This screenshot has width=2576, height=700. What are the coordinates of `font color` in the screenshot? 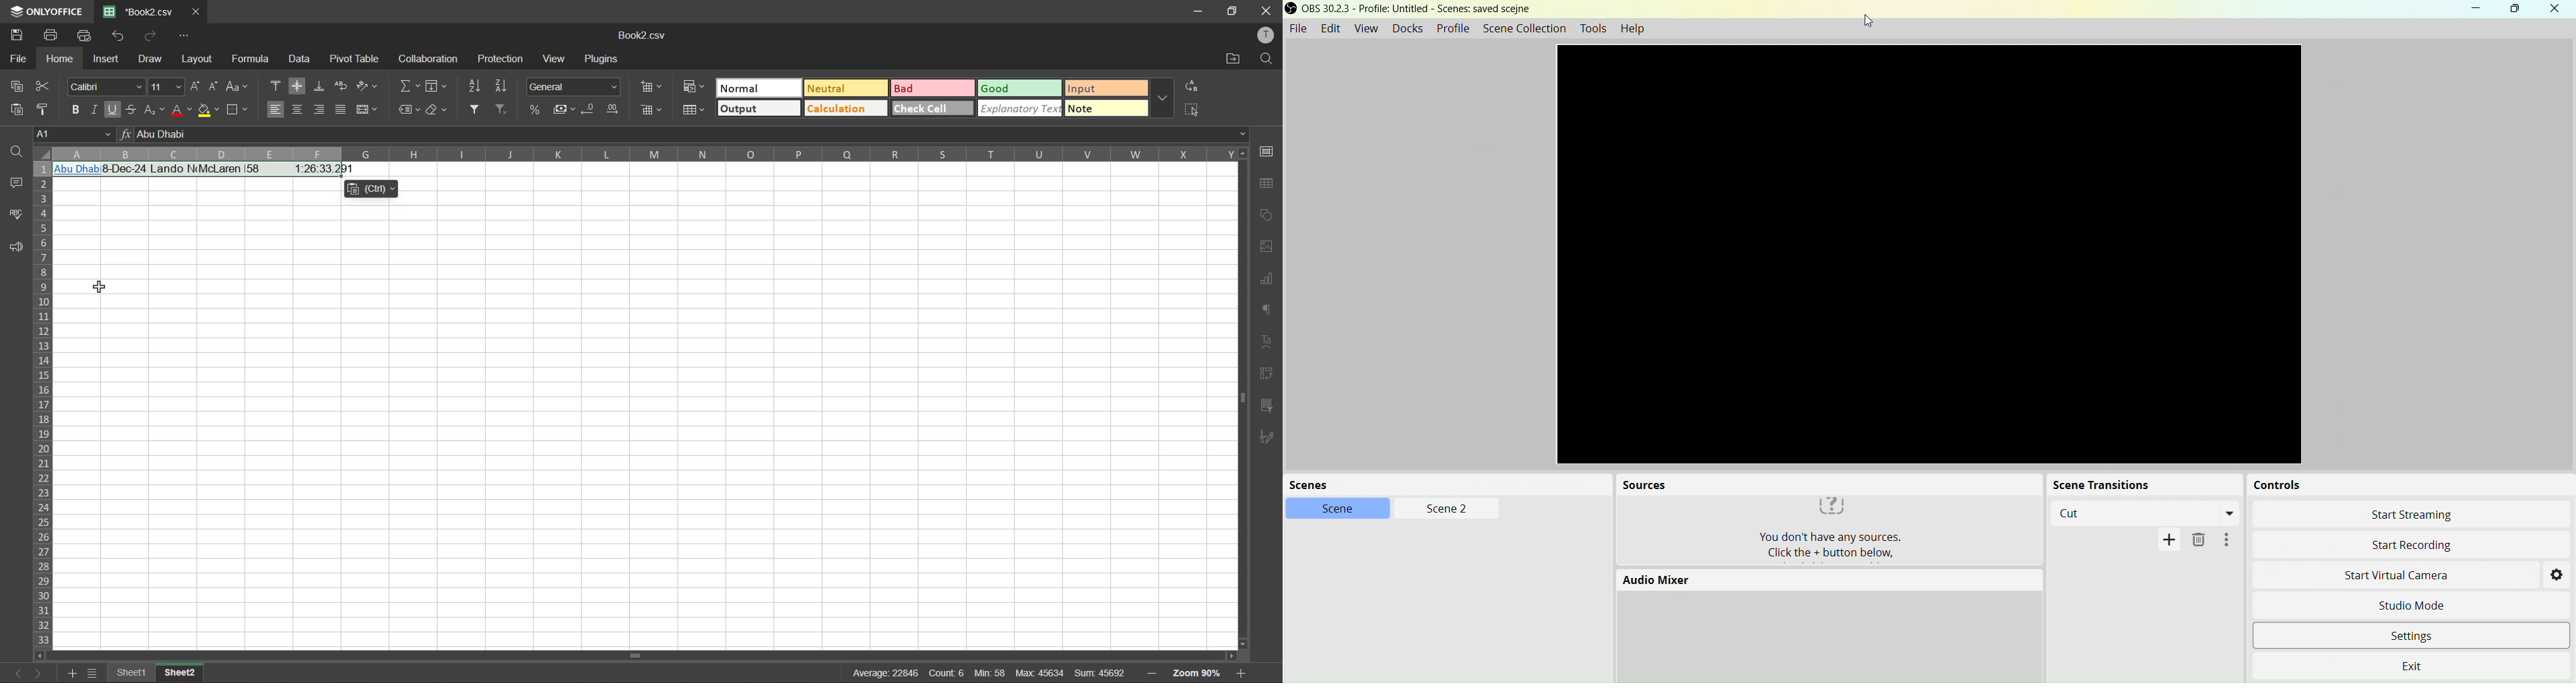 It's located at (180, 110).